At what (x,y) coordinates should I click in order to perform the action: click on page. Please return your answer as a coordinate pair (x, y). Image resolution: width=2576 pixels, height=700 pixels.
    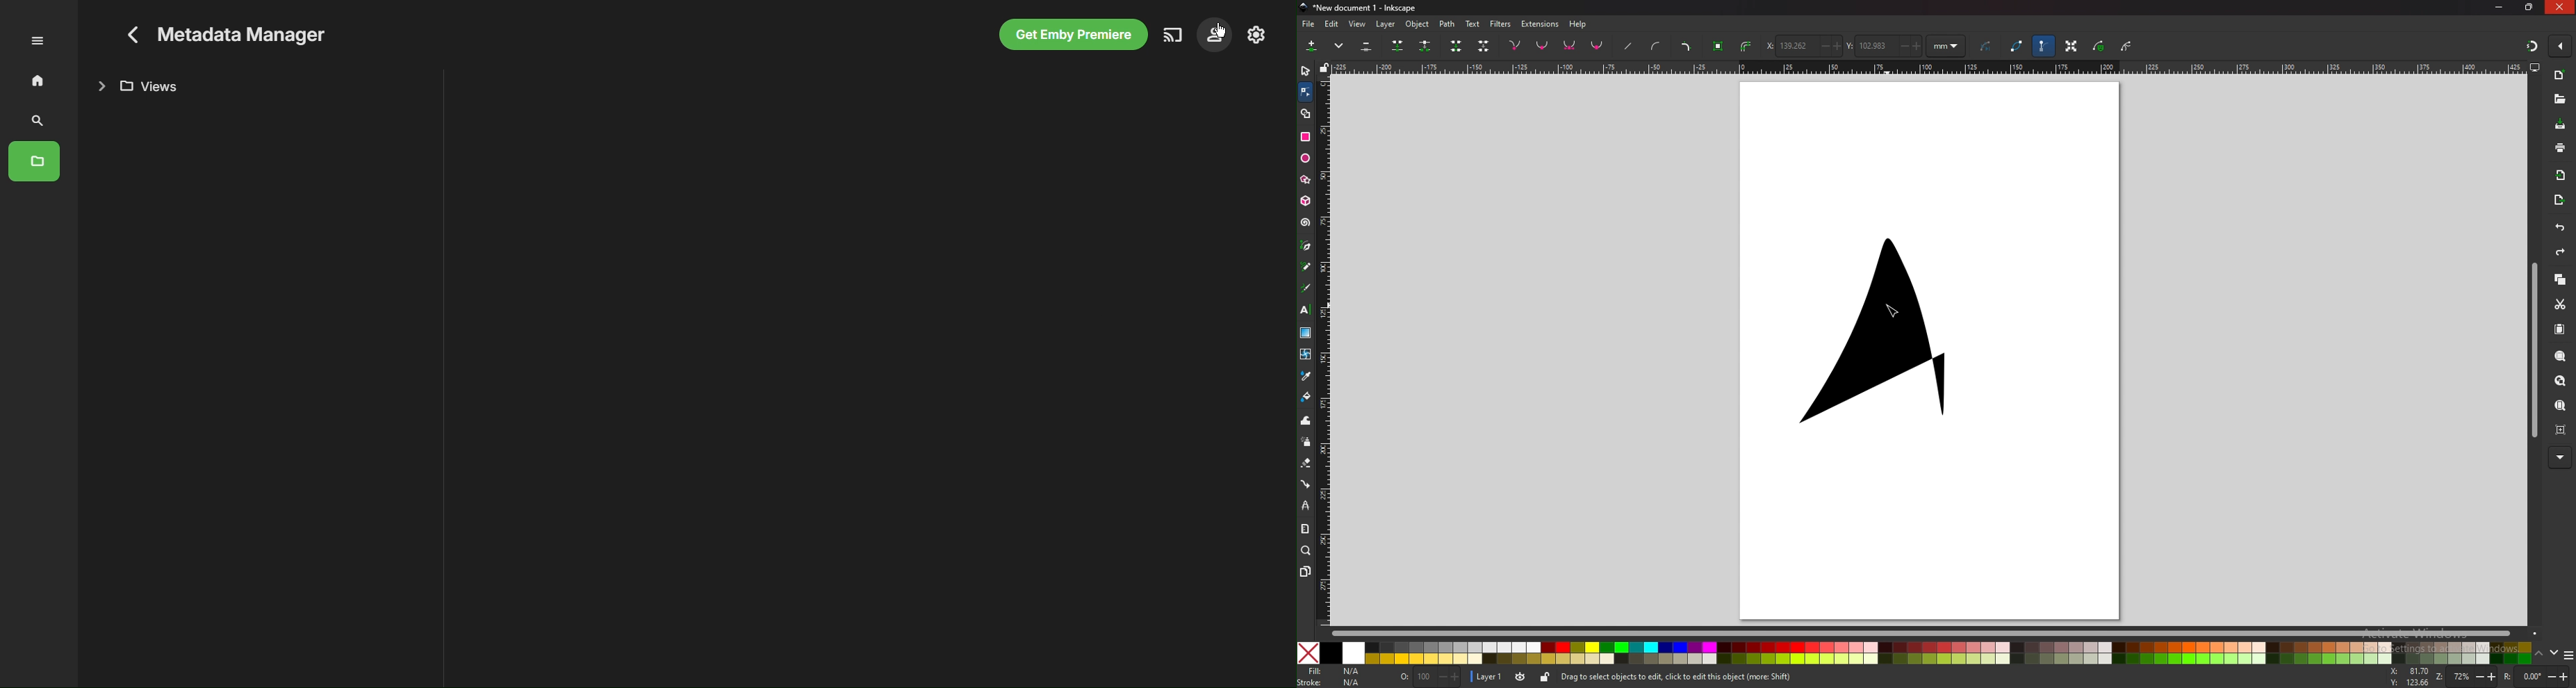
    Looking at the image, I should click on (1931, 347).